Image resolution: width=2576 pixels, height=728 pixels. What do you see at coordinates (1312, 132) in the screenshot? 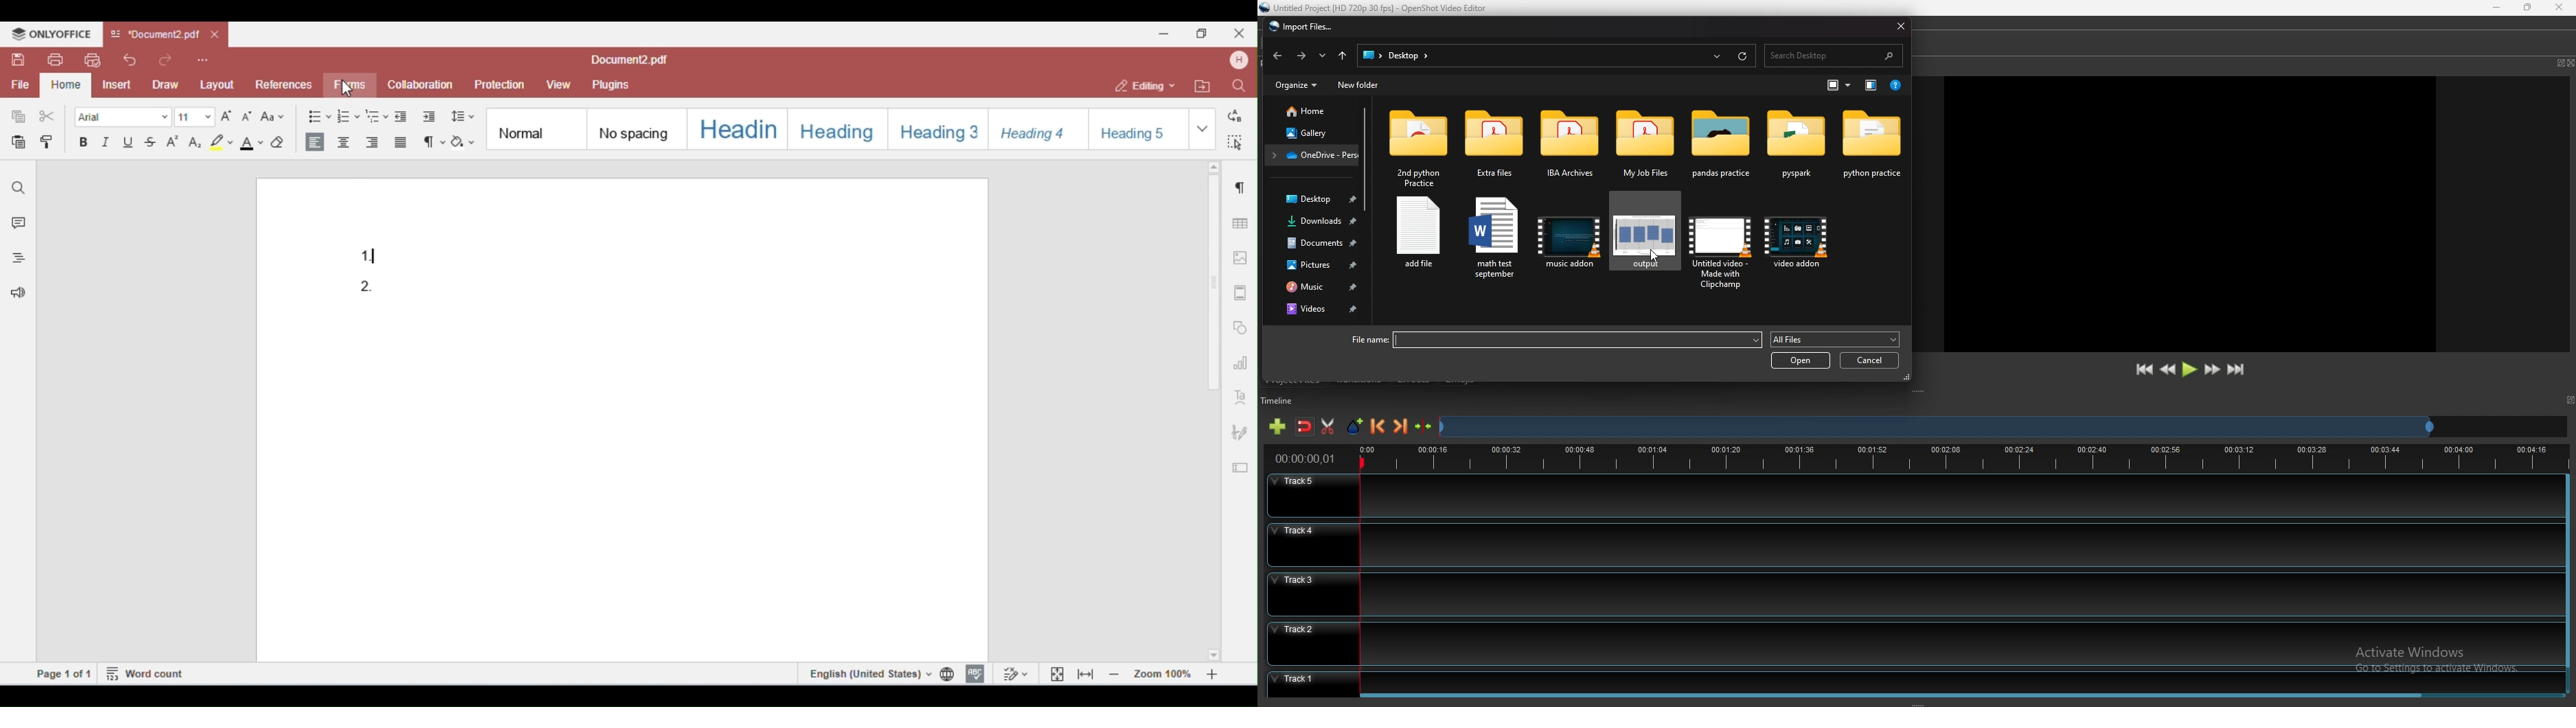
I see `gallery` at bounding box center [1312, 132].